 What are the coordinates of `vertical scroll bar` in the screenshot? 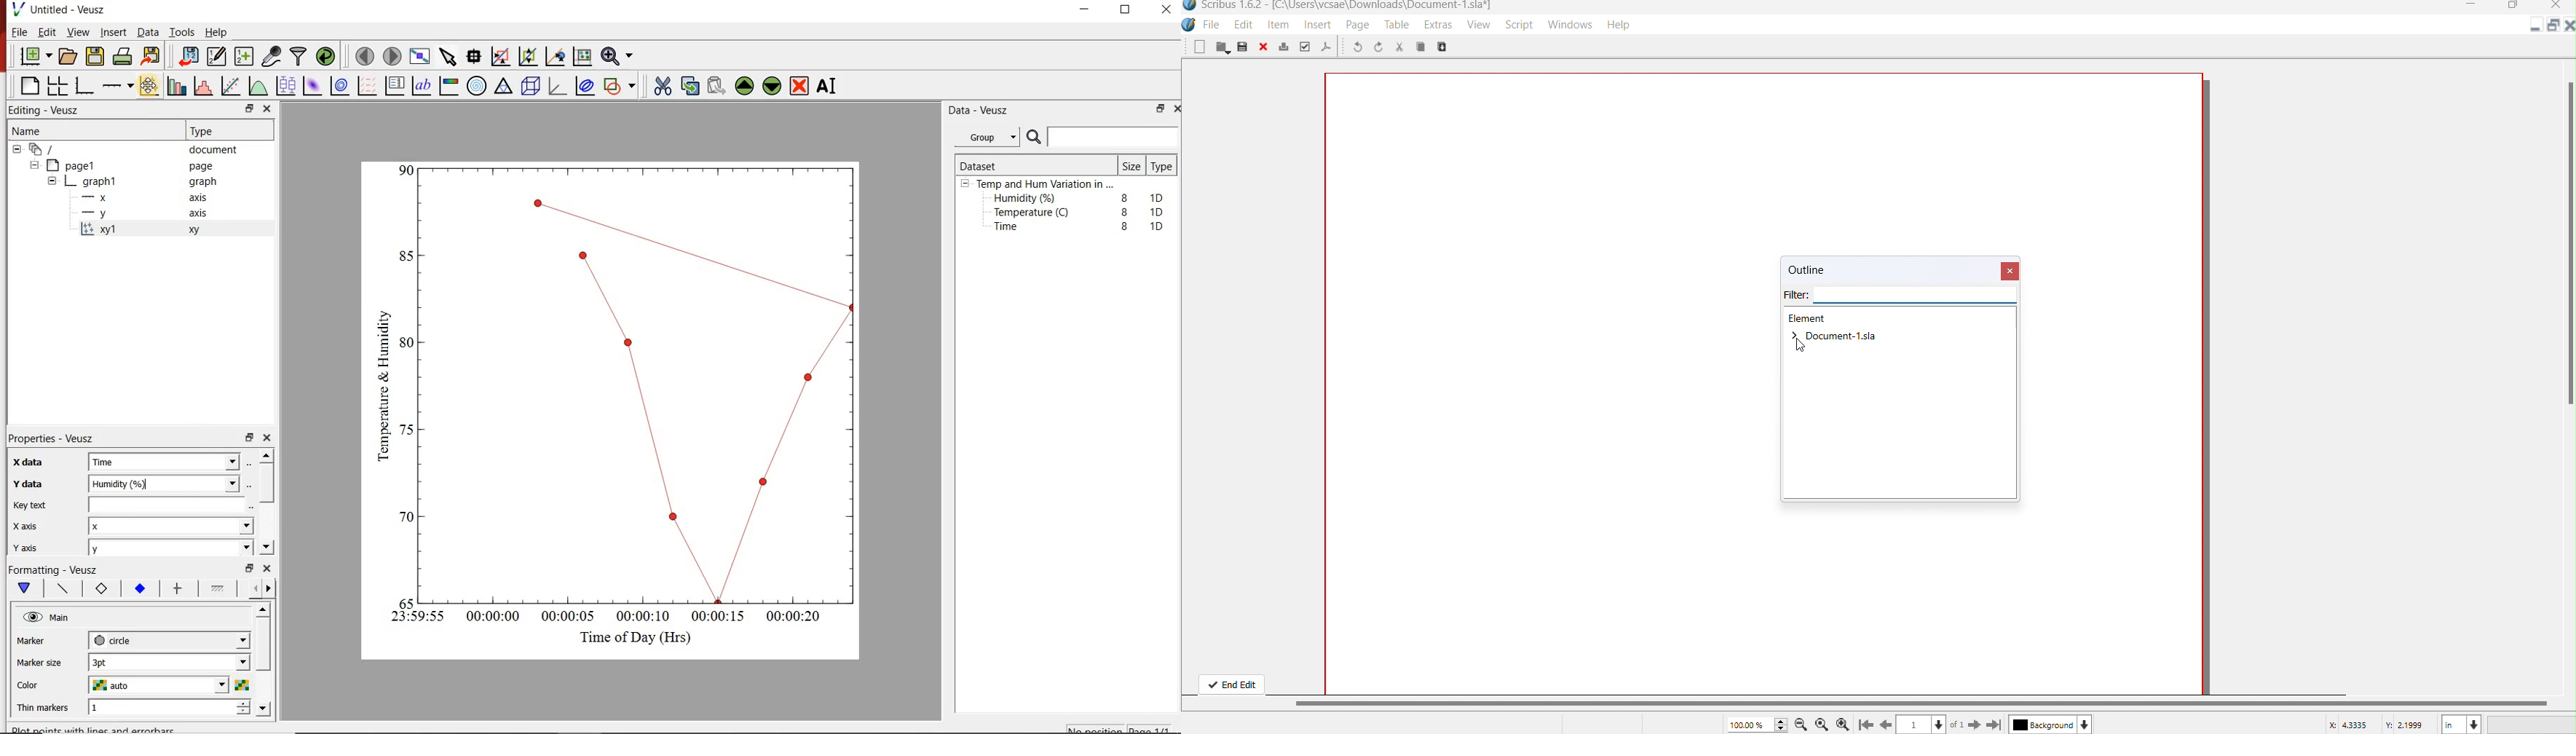 It's located at (1933, 702).